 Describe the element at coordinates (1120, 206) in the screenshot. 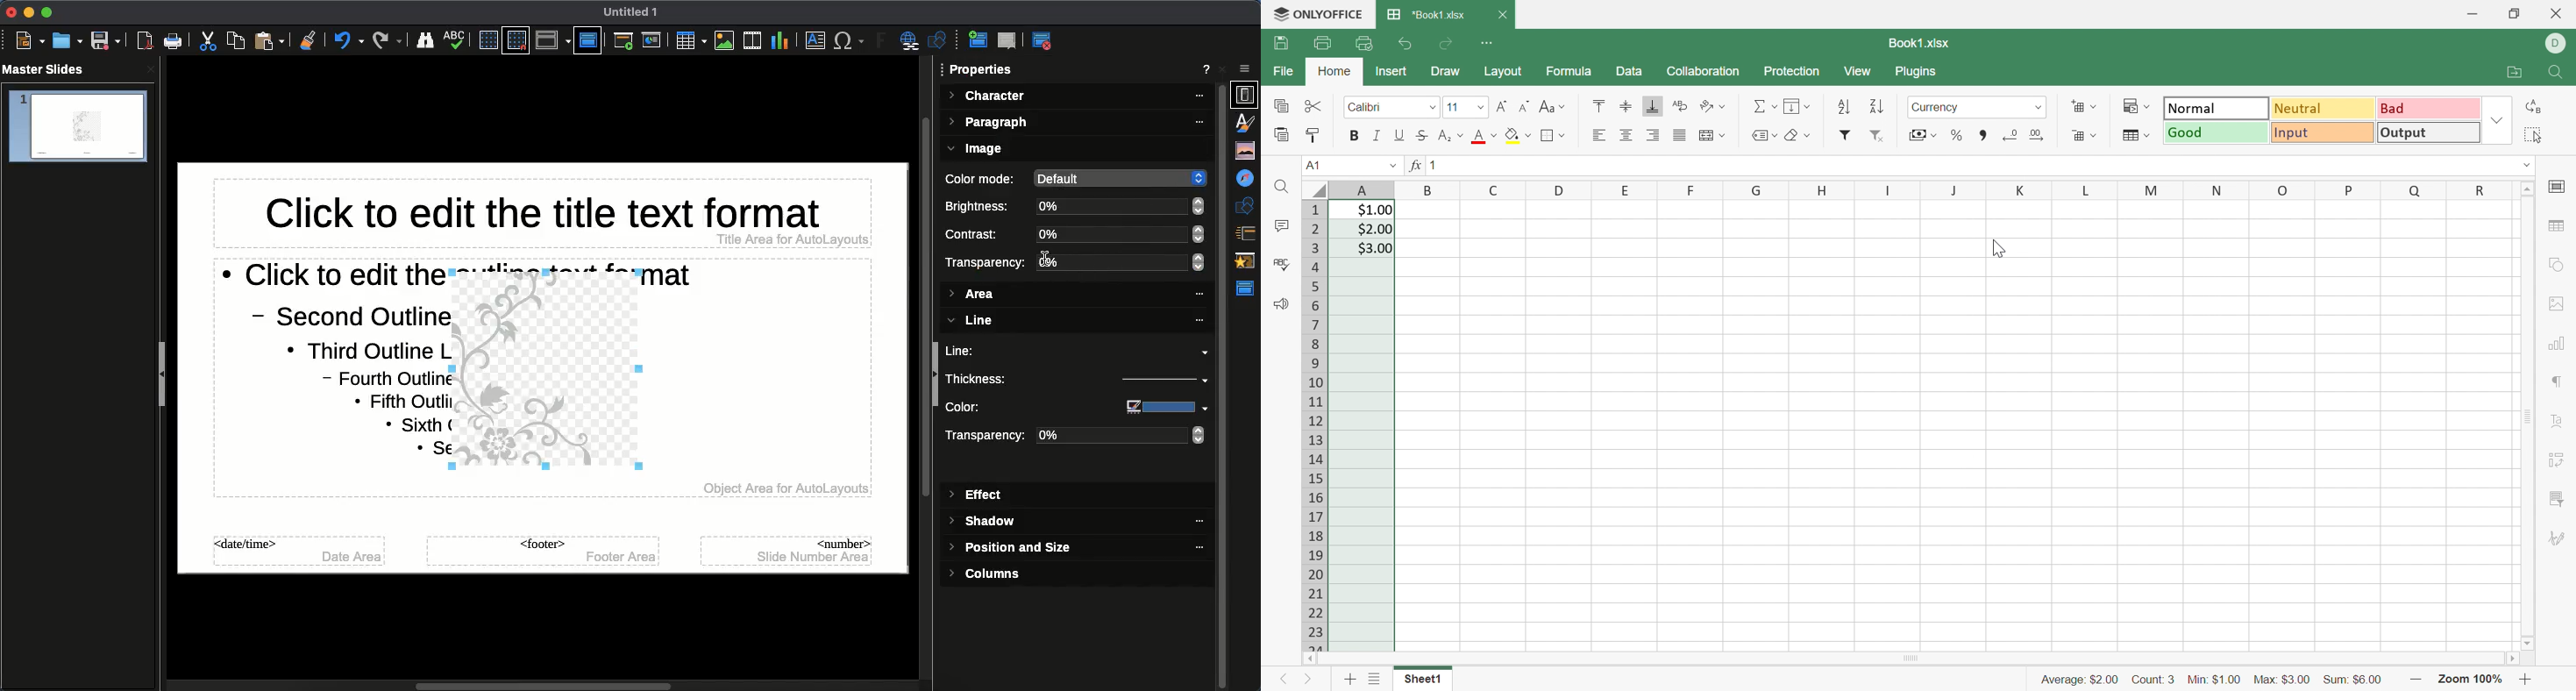

I see `0%` at that location.